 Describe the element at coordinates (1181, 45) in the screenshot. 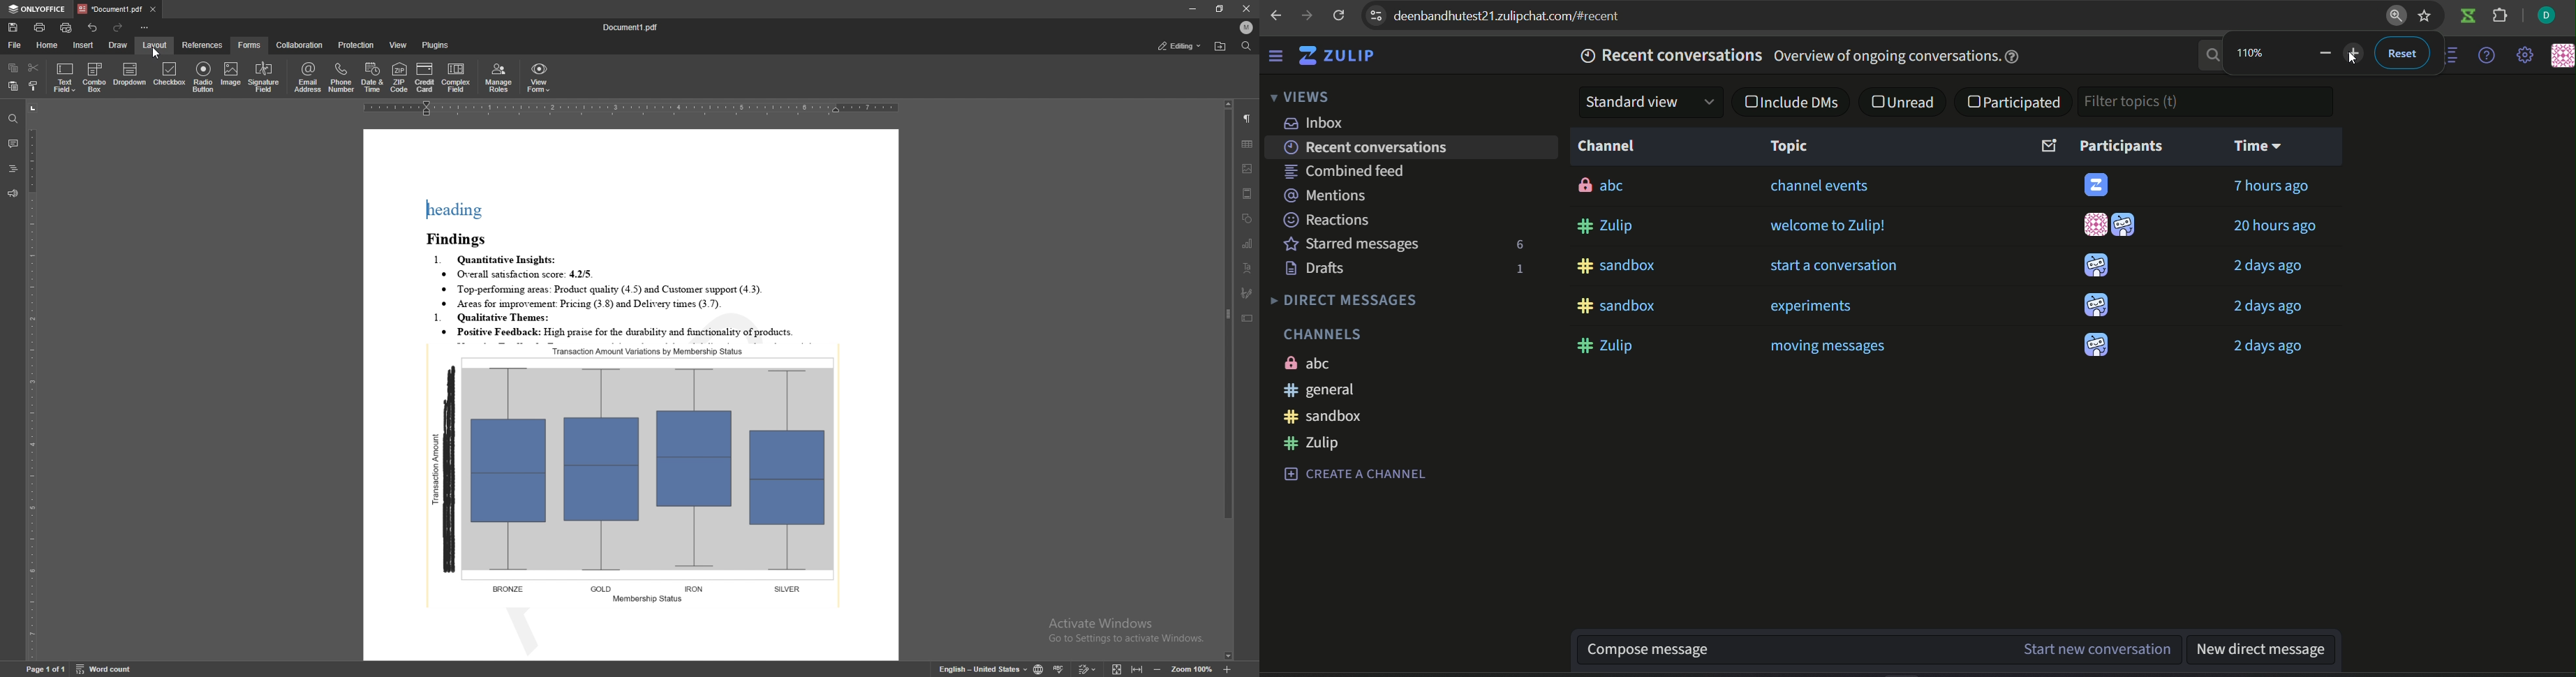

I see `status` at that location.